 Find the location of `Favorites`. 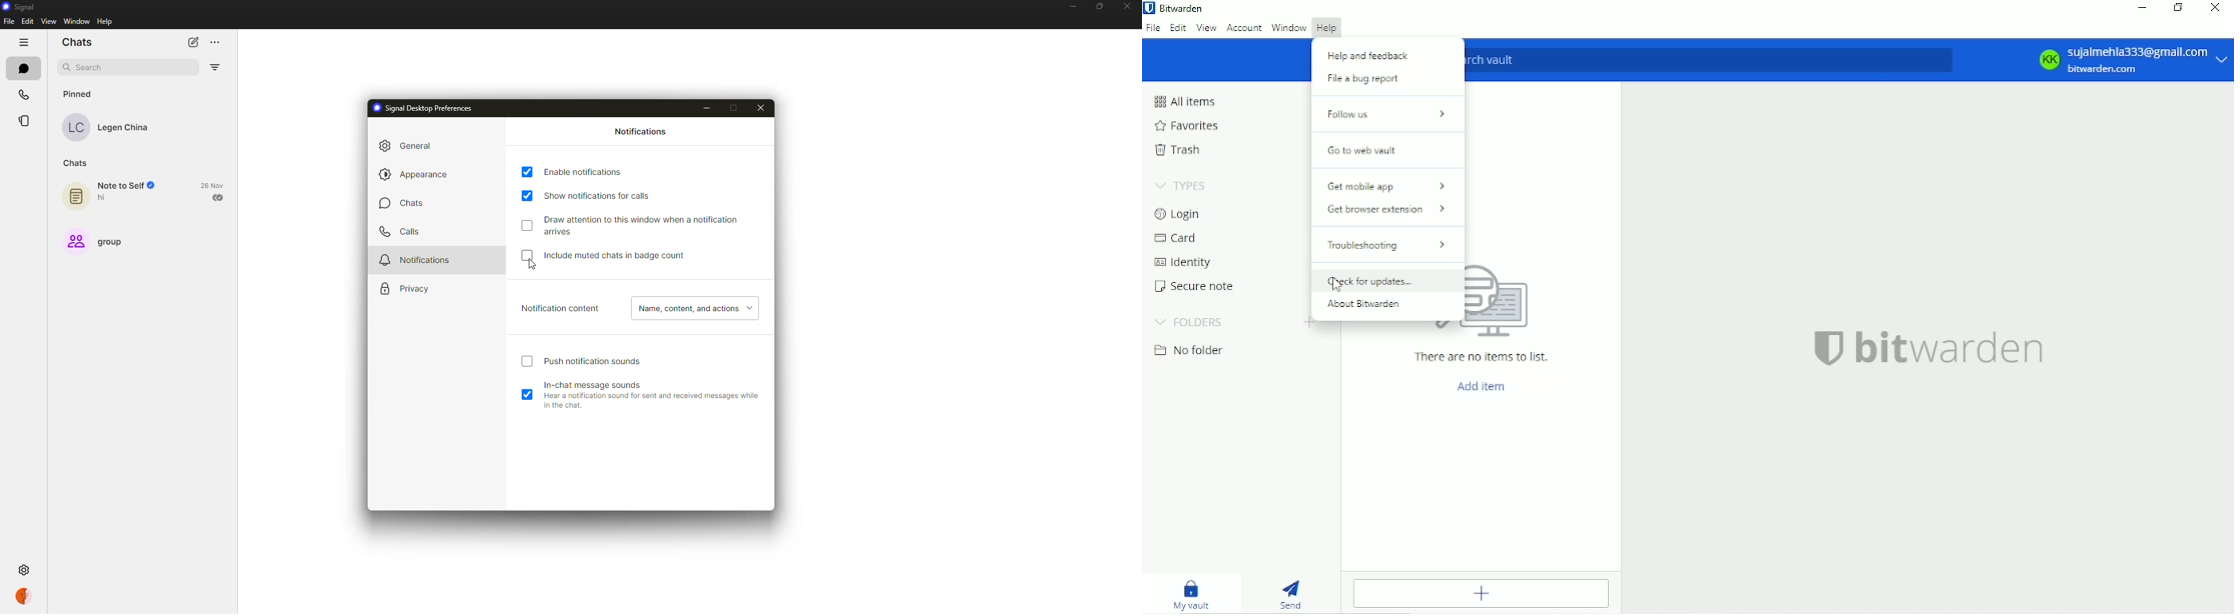

Favorites is located at coordinates (1190, 123).